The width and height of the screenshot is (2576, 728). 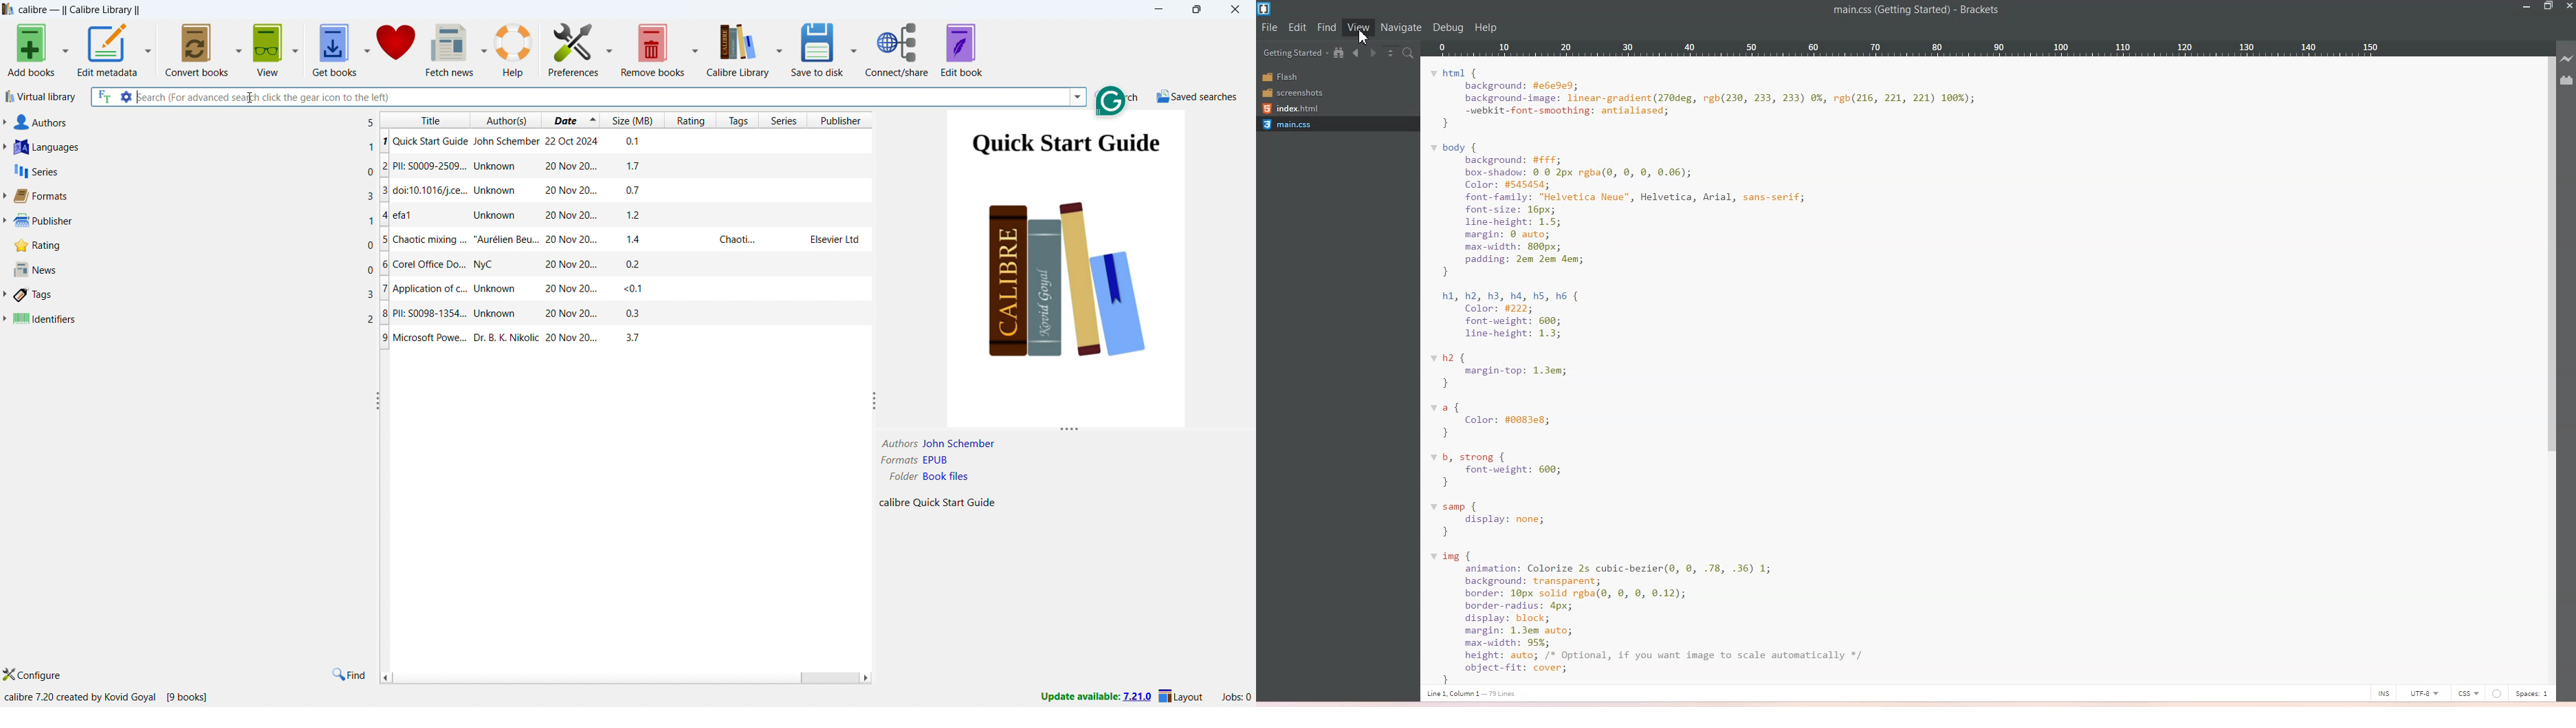 I want to click on Unsaved Indicator, so click(x=2495, y=693).